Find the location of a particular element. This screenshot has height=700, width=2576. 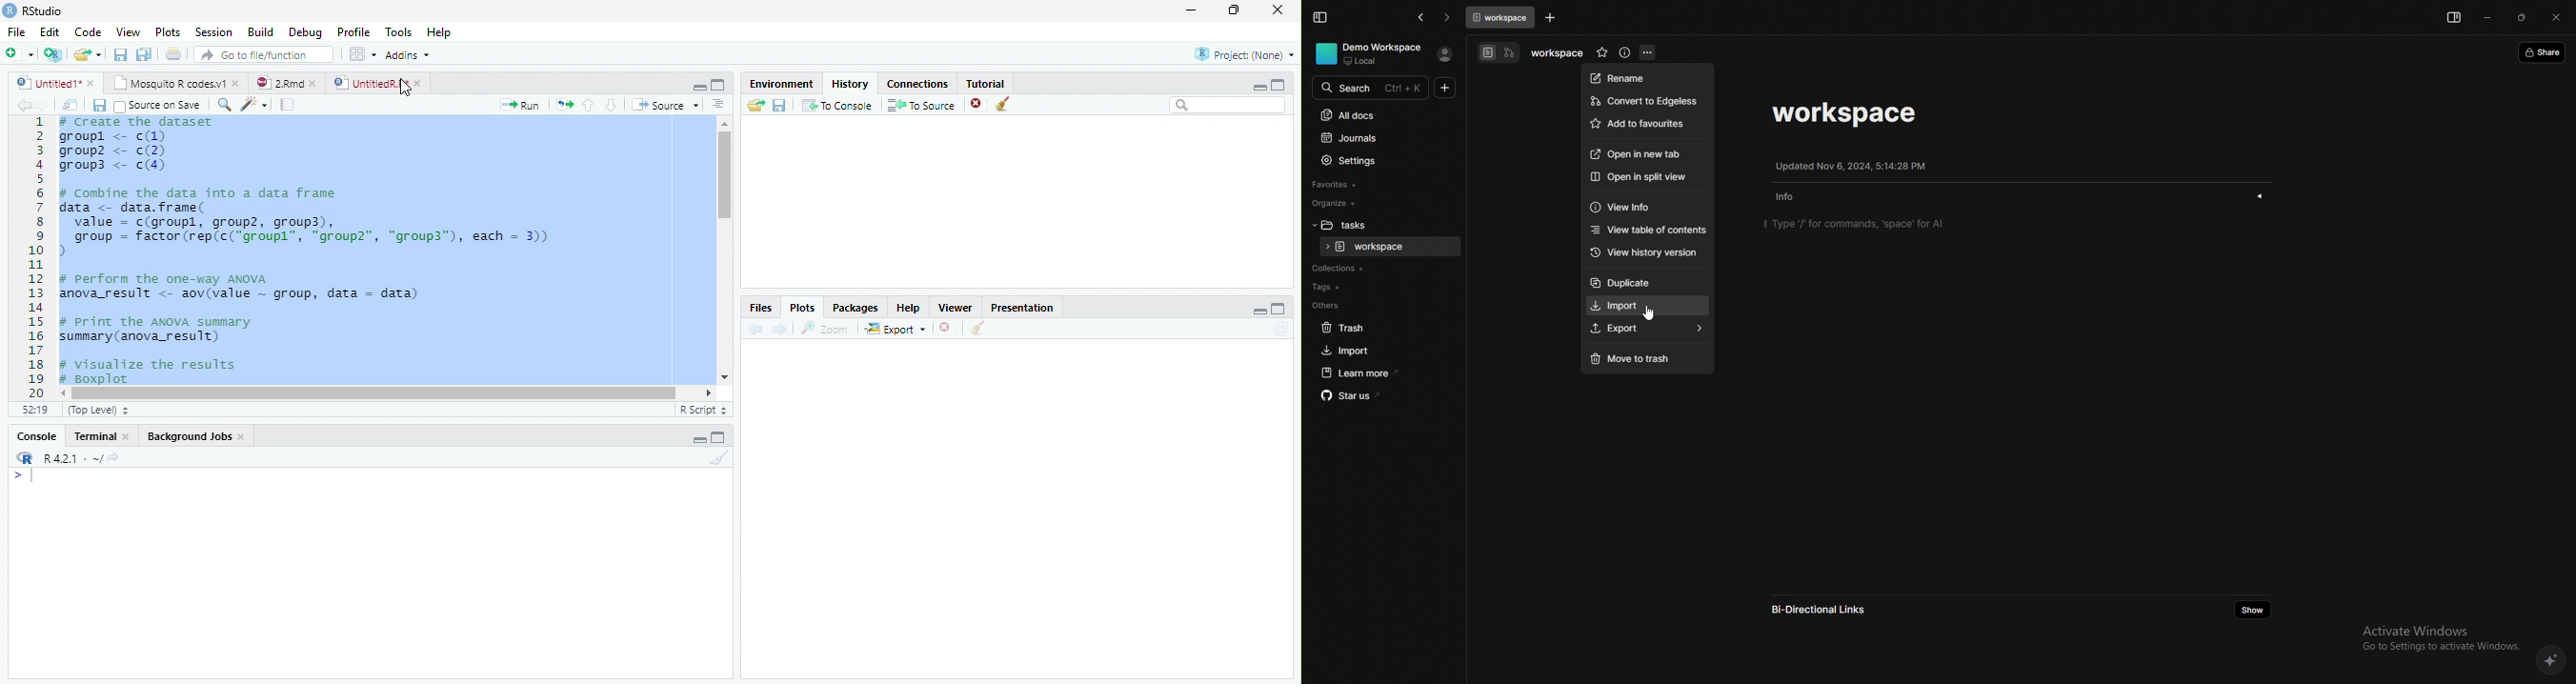

To source is located at coordinates (924, 107).